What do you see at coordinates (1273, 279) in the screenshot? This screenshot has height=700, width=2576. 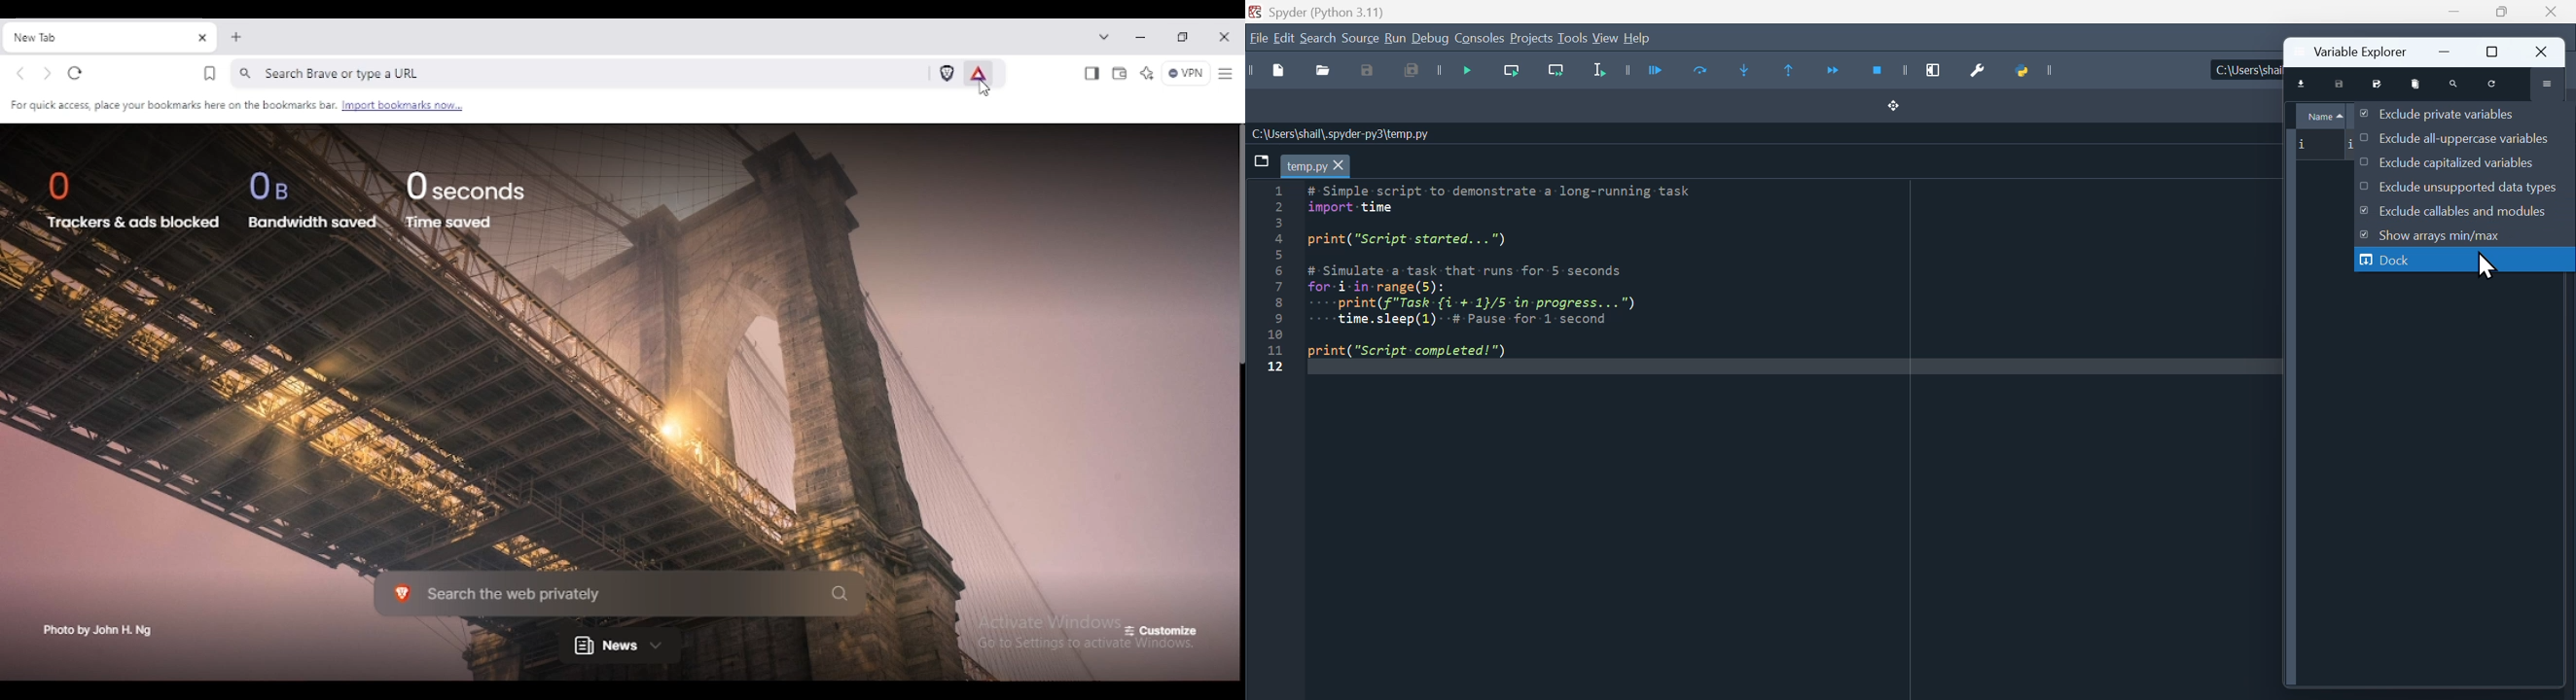 I see `line number` at bounding box center [1273, 279].